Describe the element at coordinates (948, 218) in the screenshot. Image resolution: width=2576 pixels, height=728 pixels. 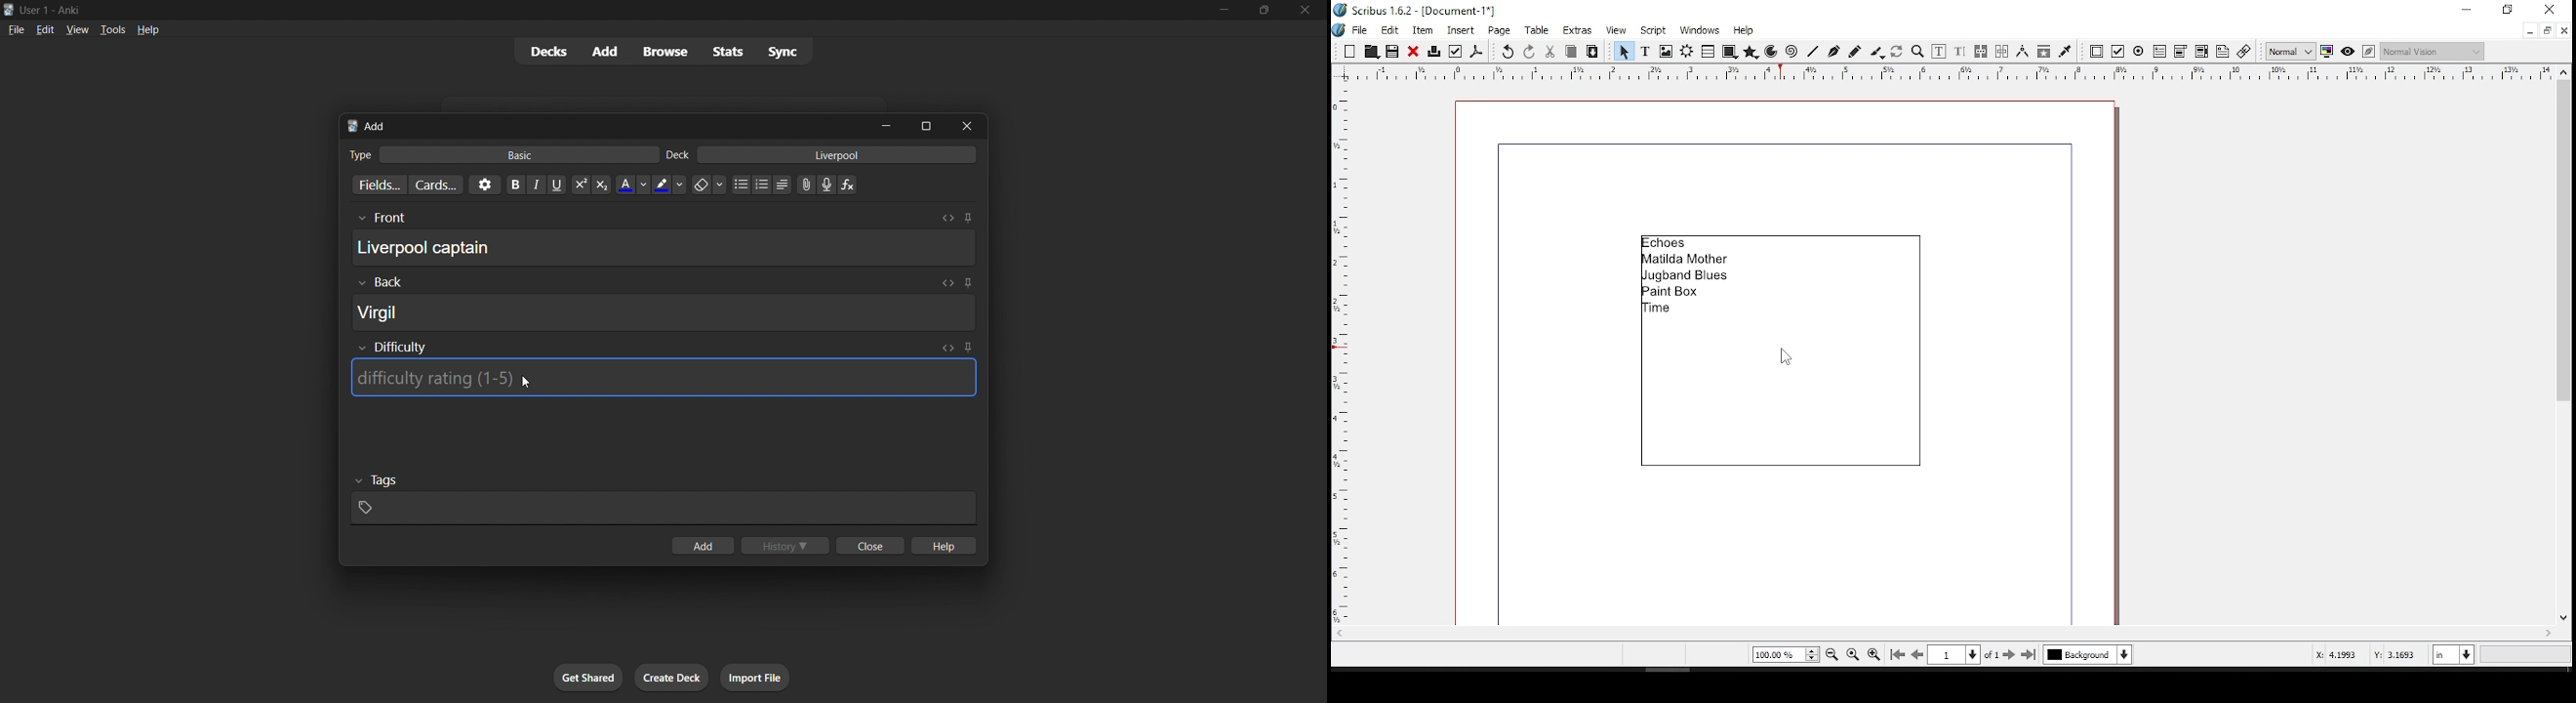
I see `Toggle HTML editor` at that location.